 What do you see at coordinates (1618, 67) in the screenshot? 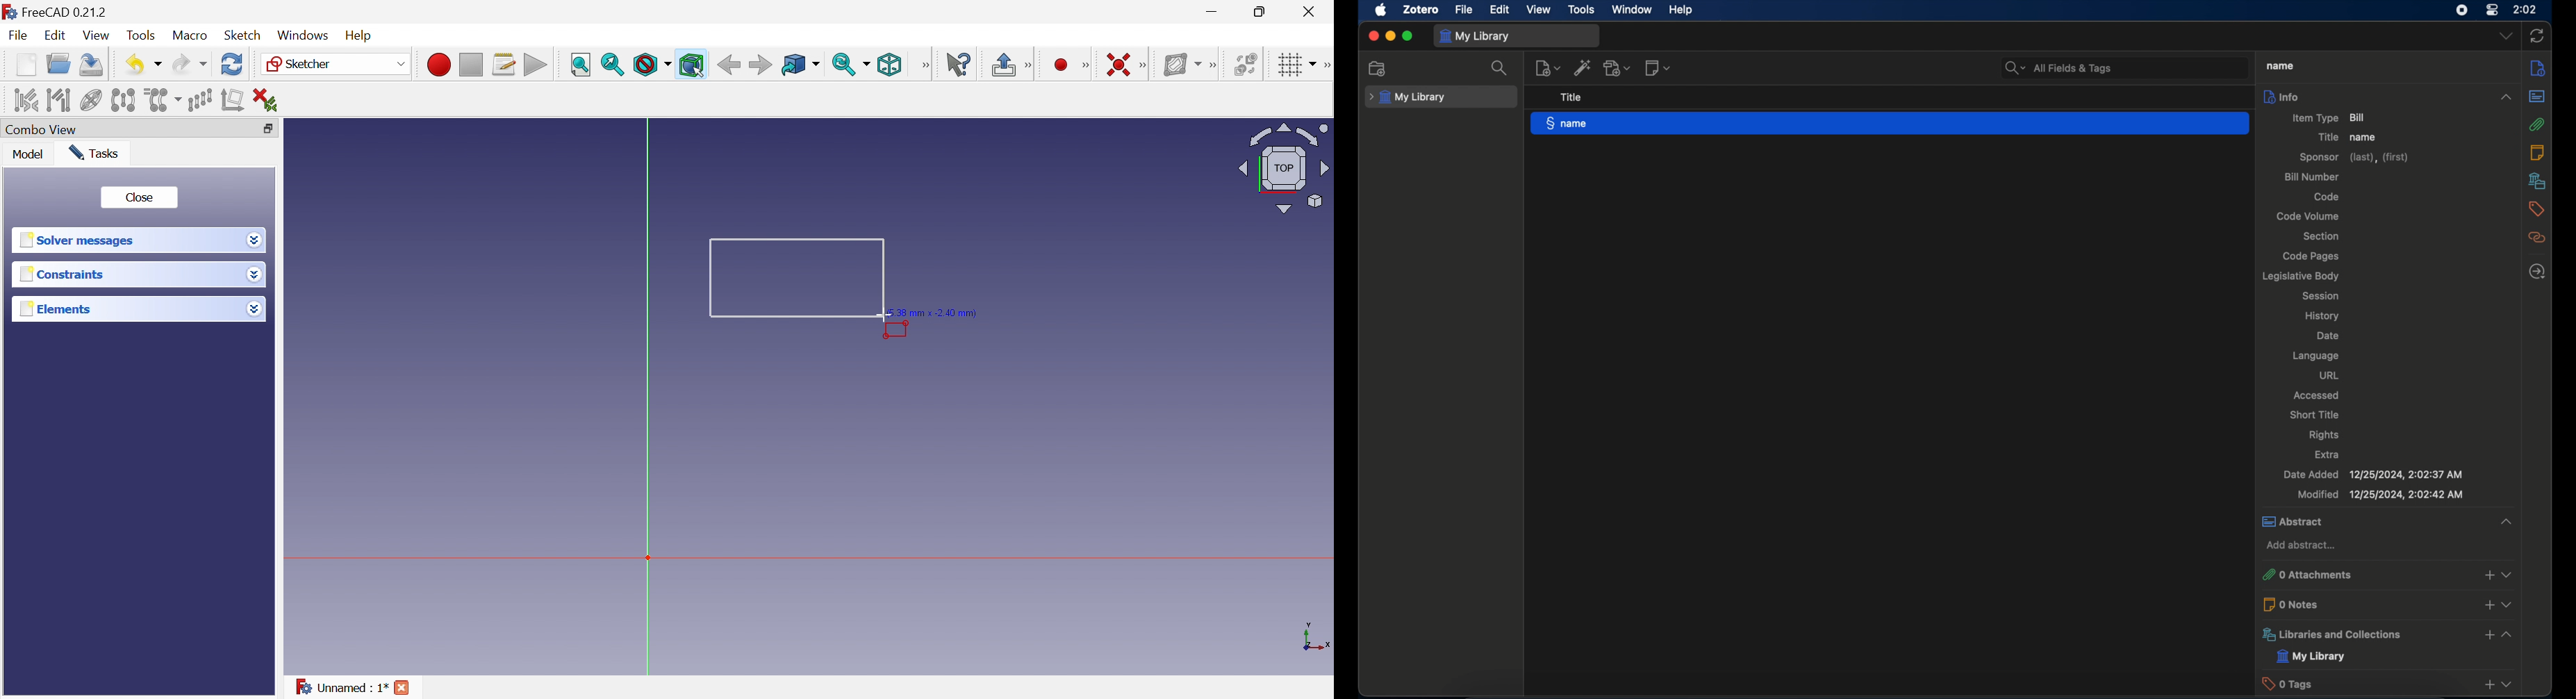
I see `add attachment` at bounding box center [1618, 67].